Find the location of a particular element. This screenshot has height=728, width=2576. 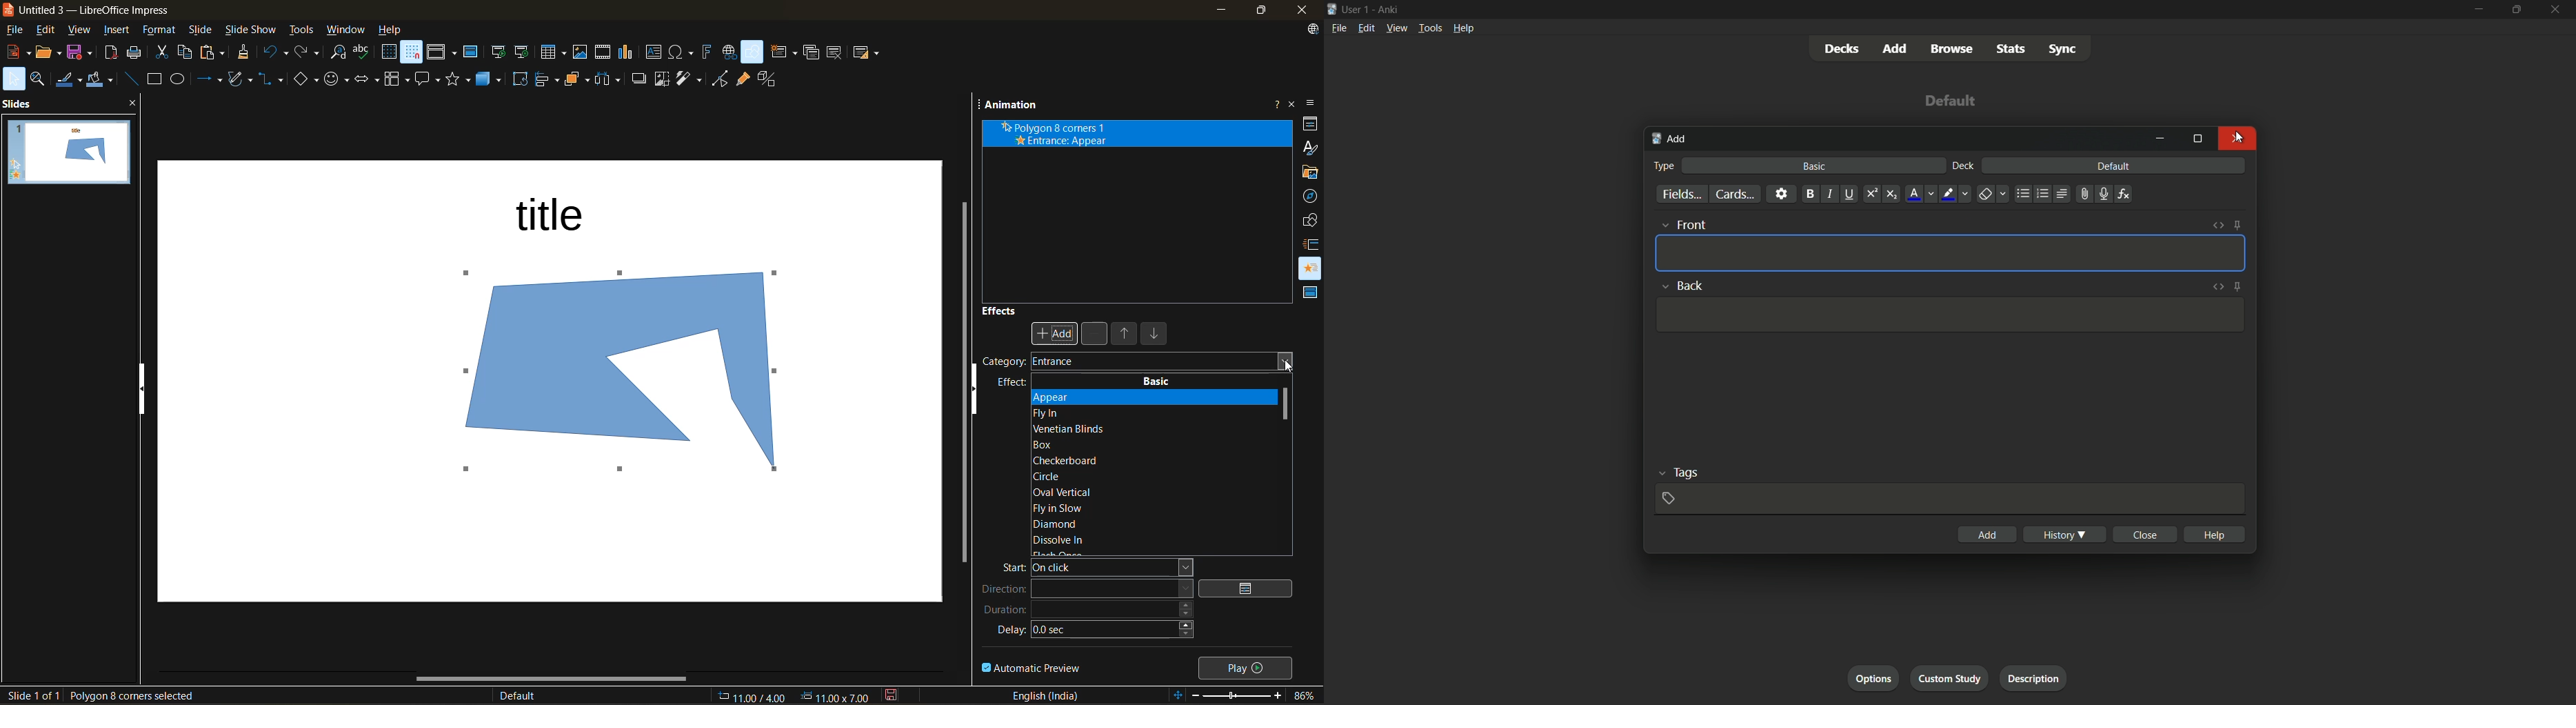

sync is located at coordinates (2065, 50).